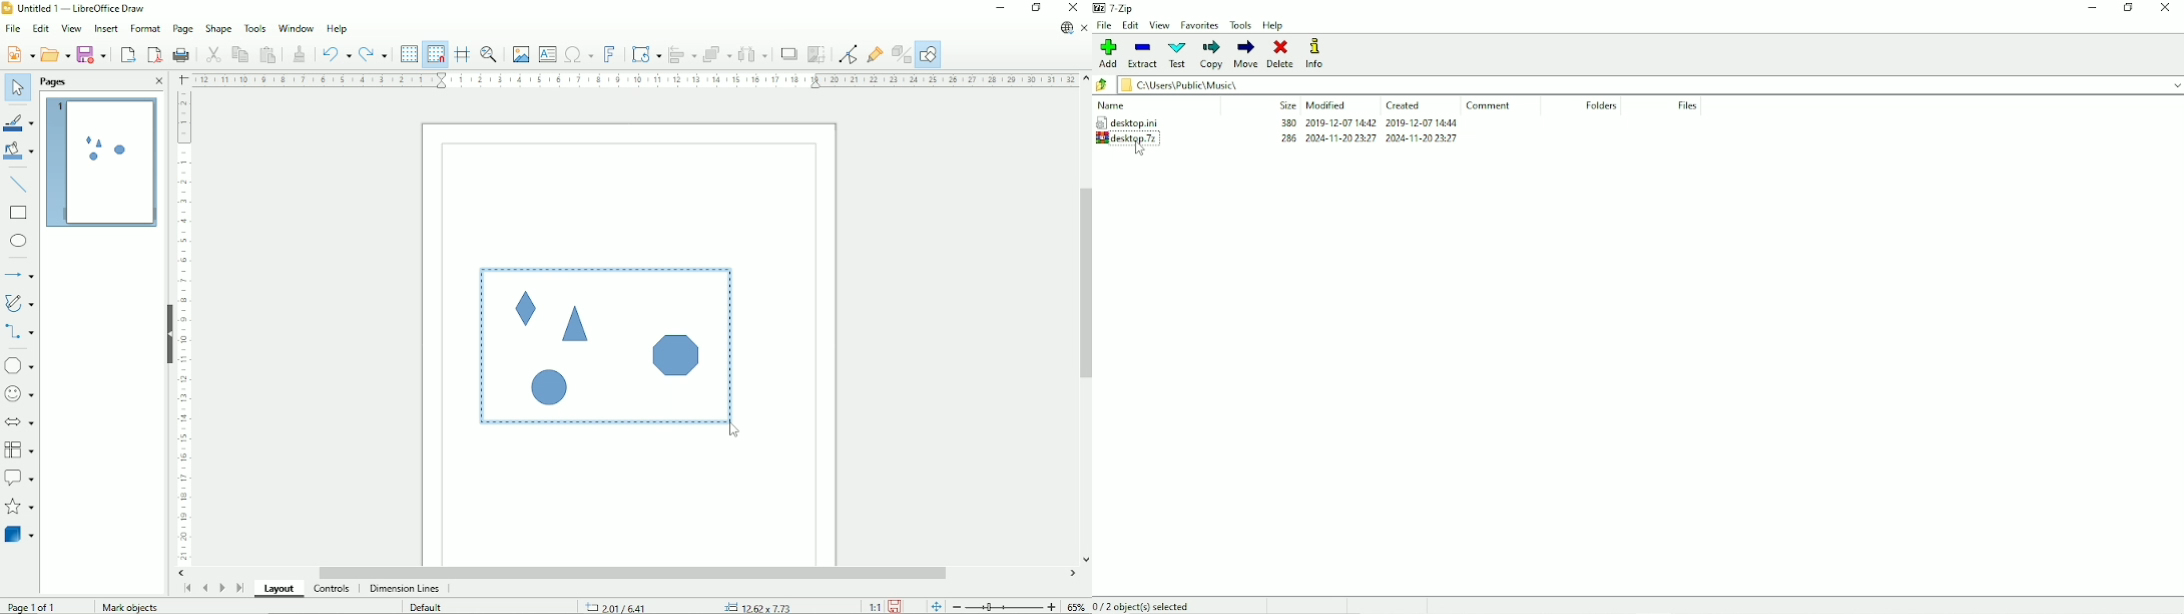 Image resolution: width=2184 pixels, height=616 pixels. What do you see at coordinates (222, 586) in the screenshot?
I see `Scroll to next page` at bounding box center [222, 586].